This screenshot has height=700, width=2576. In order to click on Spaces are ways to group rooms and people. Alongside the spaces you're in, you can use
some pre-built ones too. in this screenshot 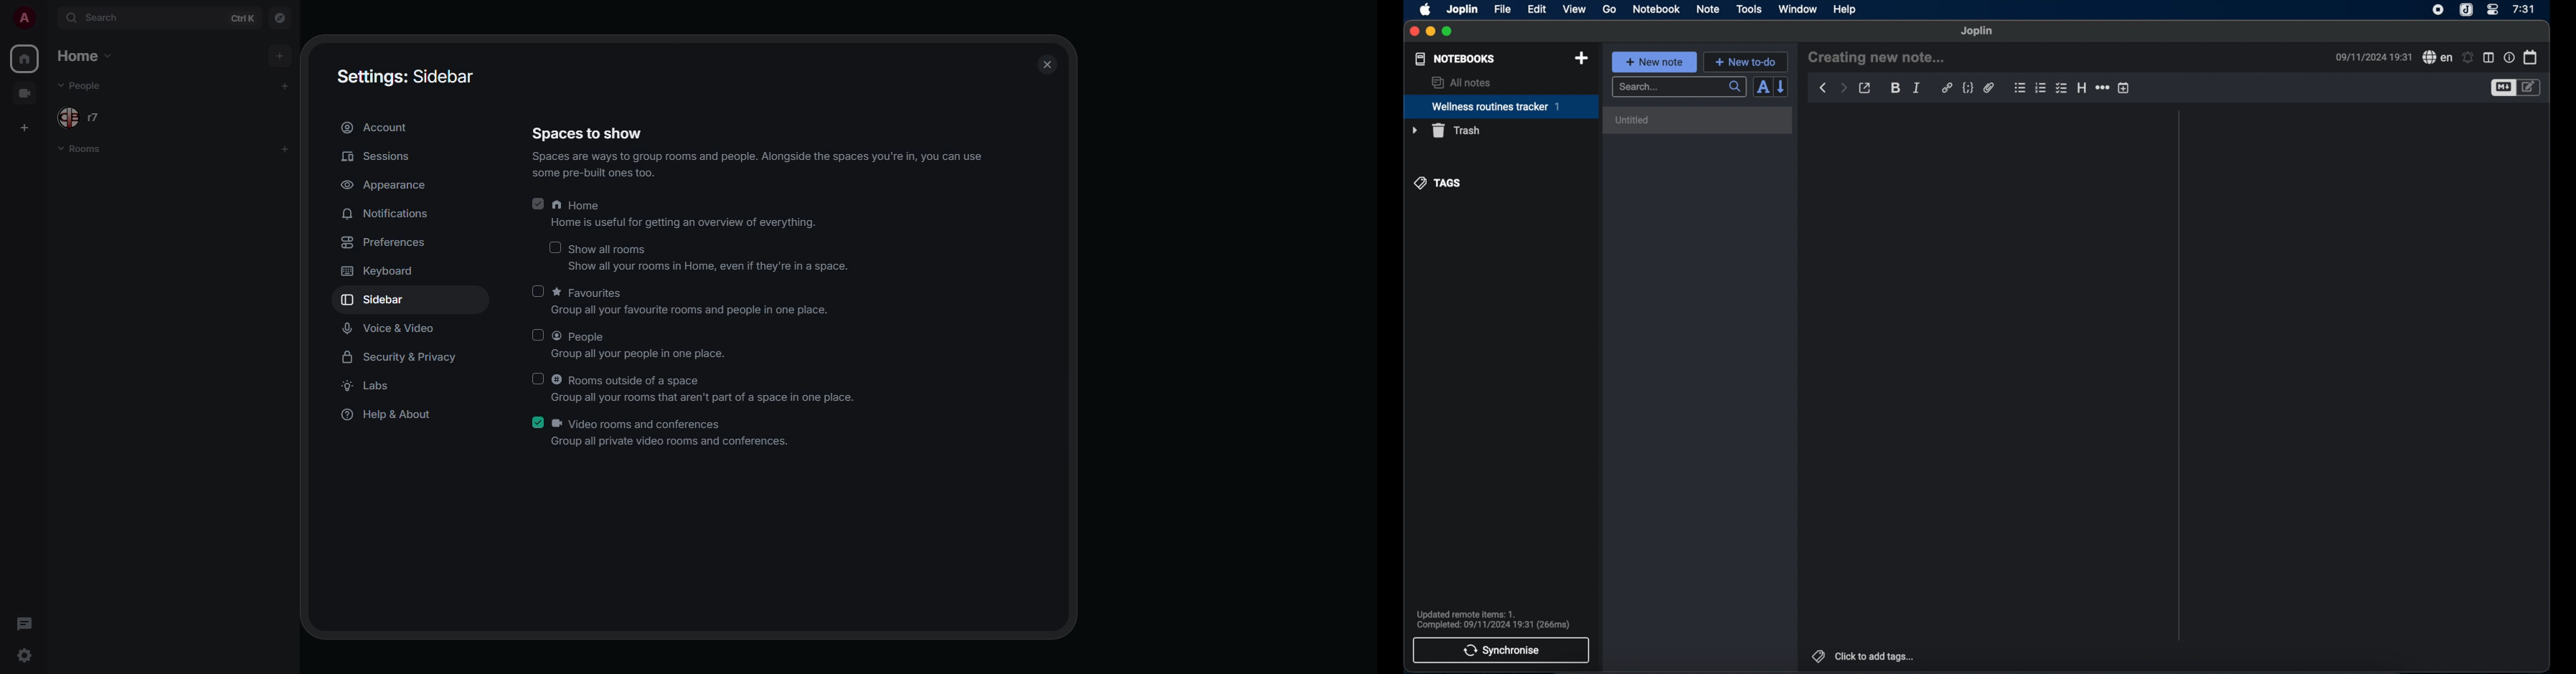, I will do `click(758, 163)`.